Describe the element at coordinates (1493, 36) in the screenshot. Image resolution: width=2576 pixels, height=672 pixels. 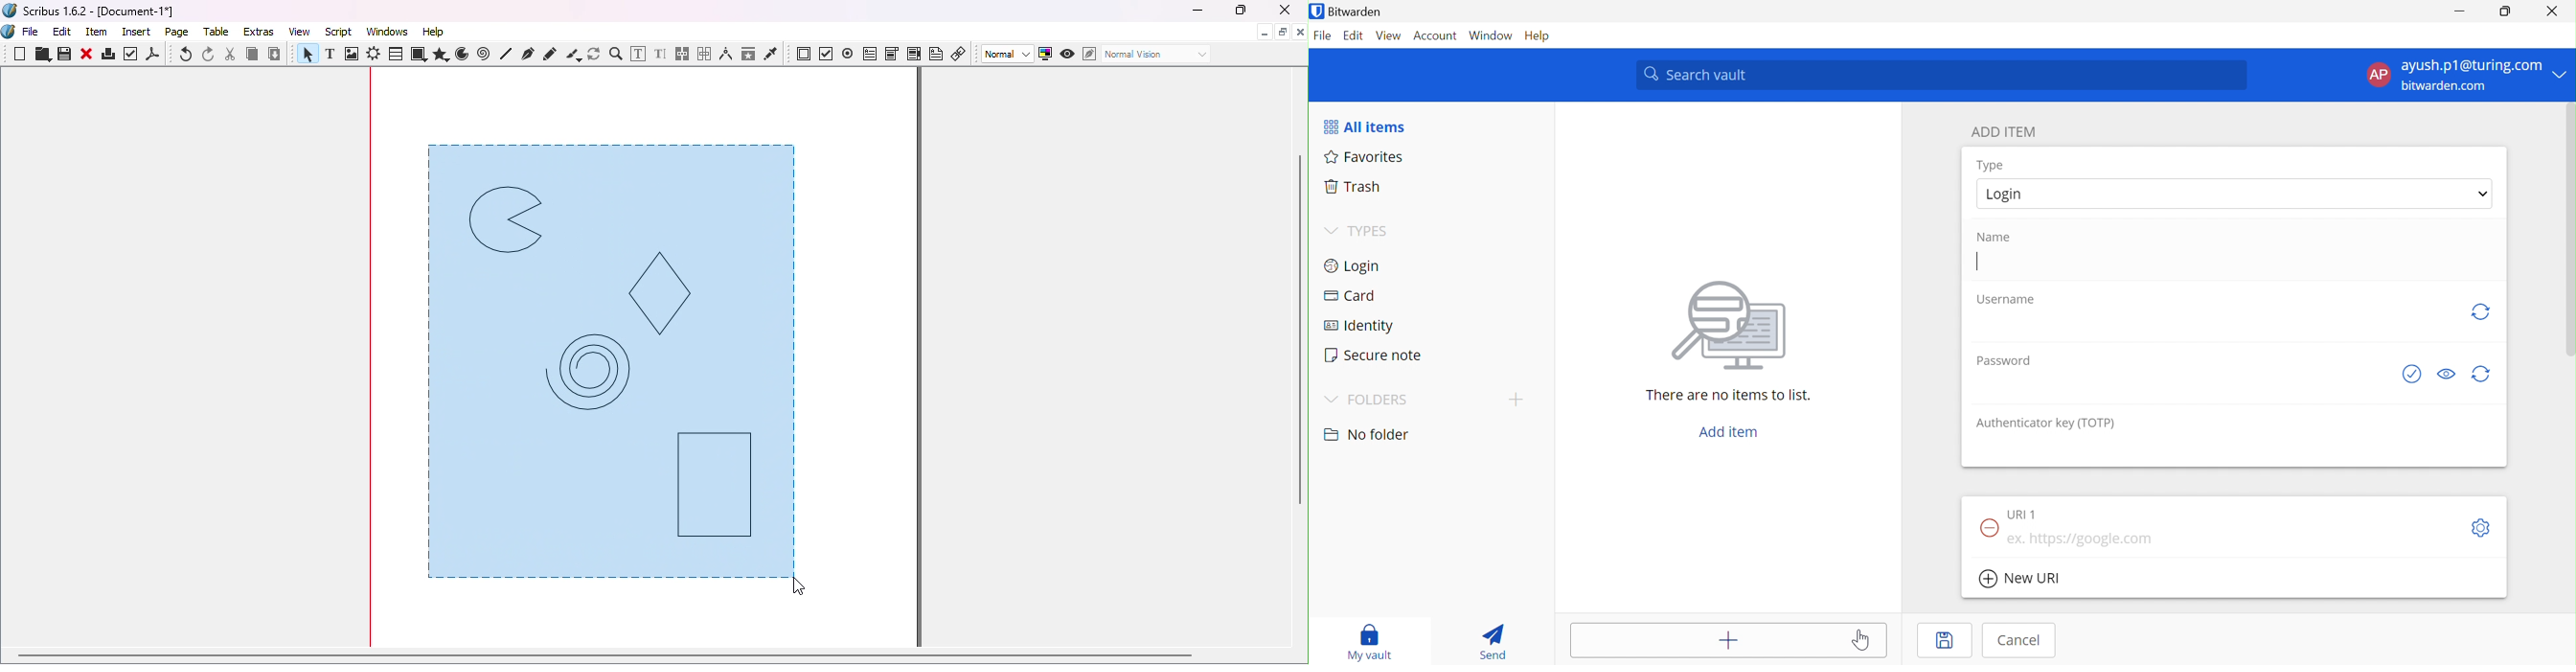
I see `Window` at that location.